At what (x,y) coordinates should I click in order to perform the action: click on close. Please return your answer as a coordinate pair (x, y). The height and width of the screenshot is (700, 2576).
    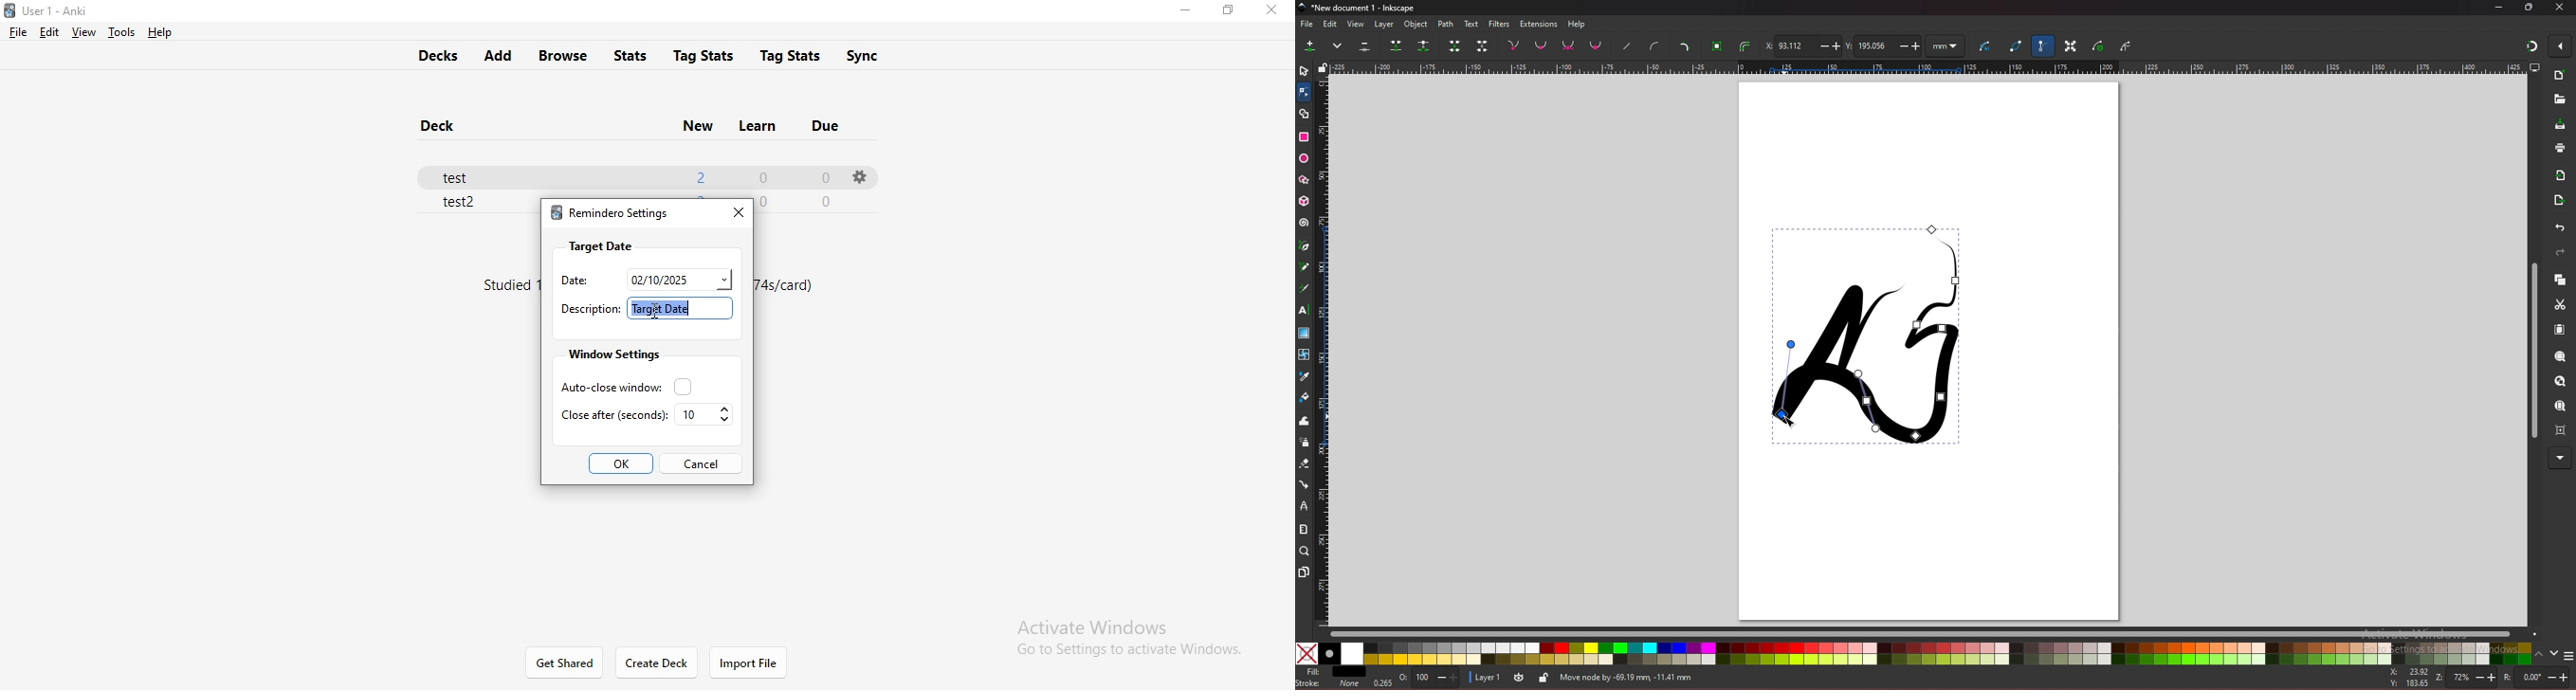
    Looking at the image, I should click on (735, 210).